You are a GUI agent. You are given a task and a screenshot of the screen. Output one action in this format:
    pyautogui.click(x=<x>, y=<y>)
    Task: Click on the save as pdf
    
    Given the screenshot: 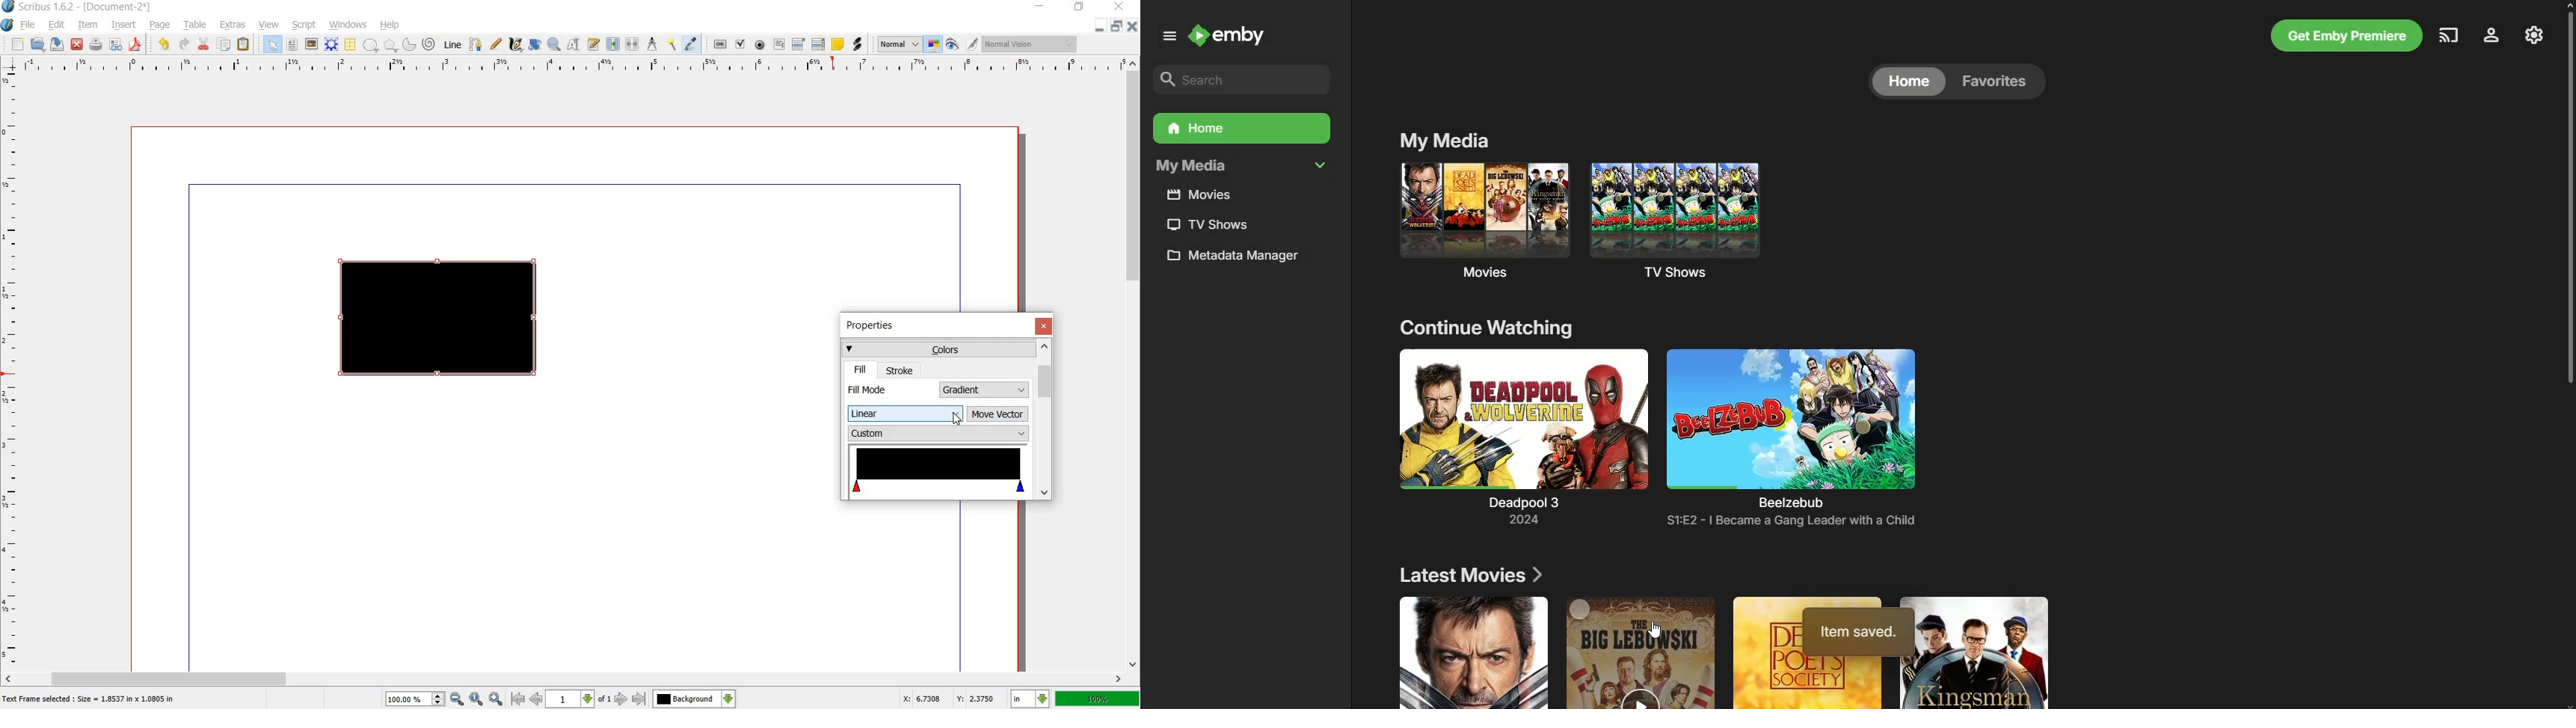 What is the action you would take?
    pyautogui.click(x=135, y=45)
    